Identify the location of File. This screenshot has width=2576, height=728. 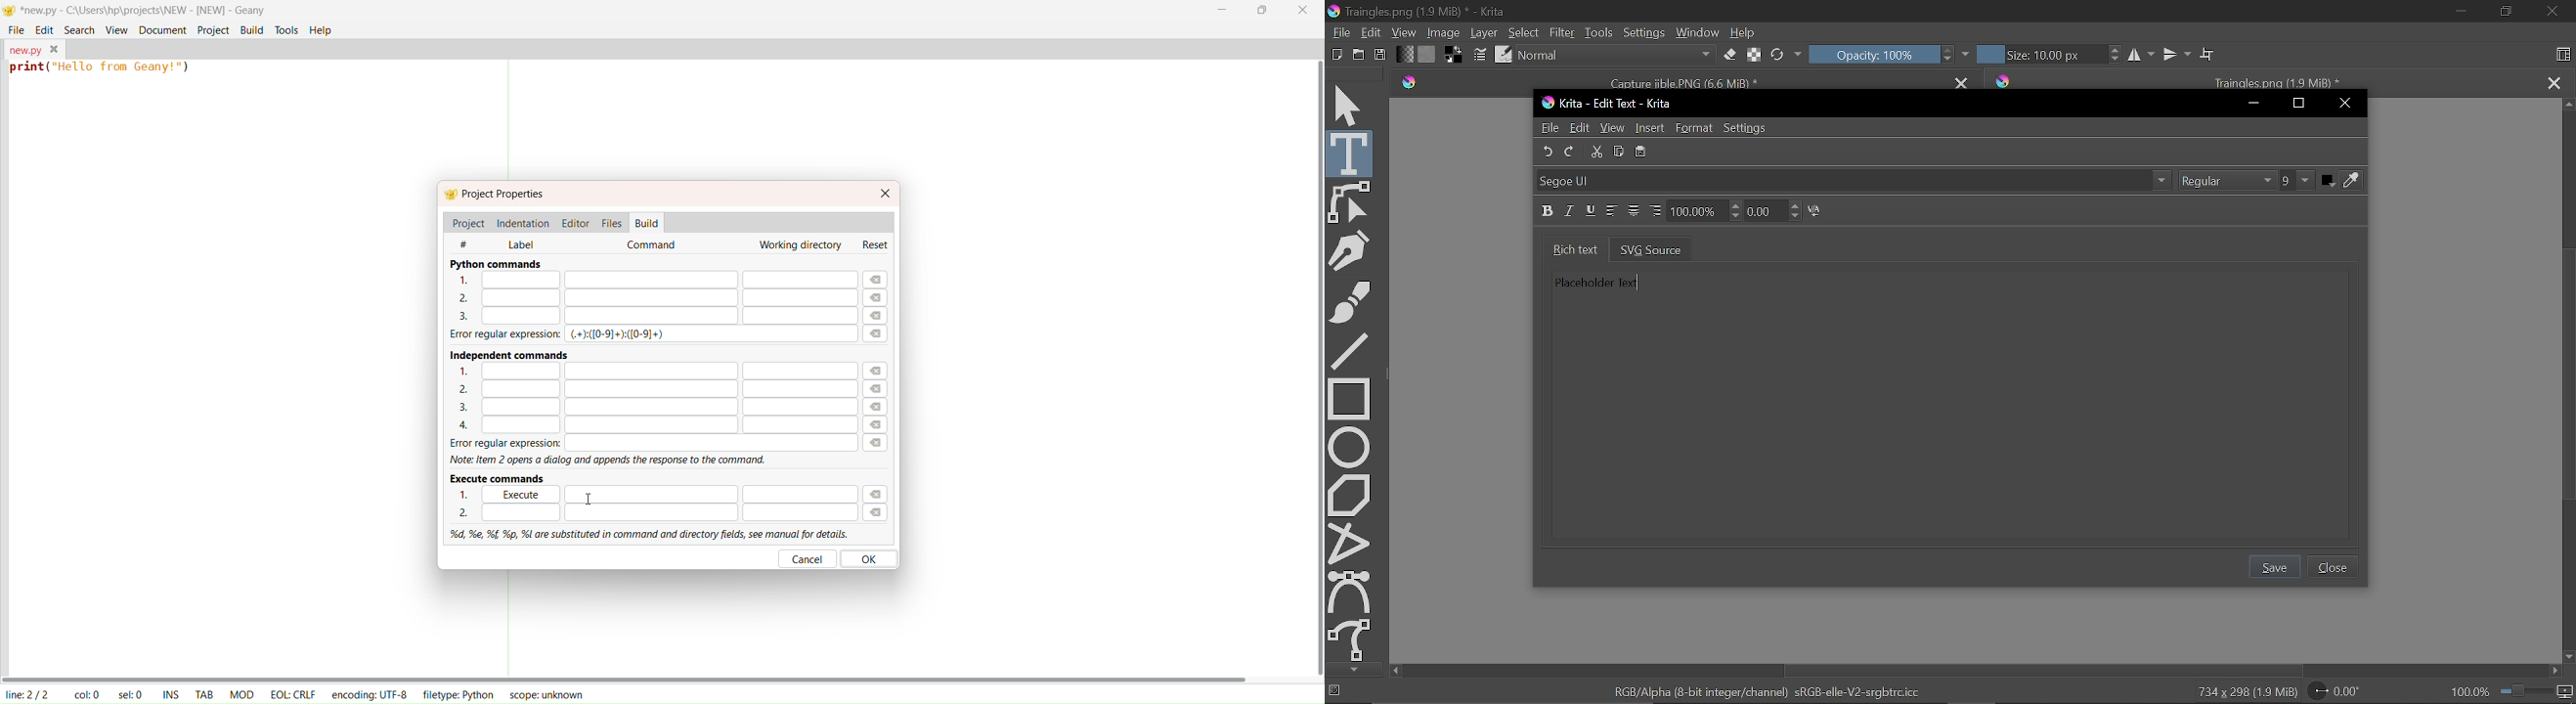
(1342, 31).